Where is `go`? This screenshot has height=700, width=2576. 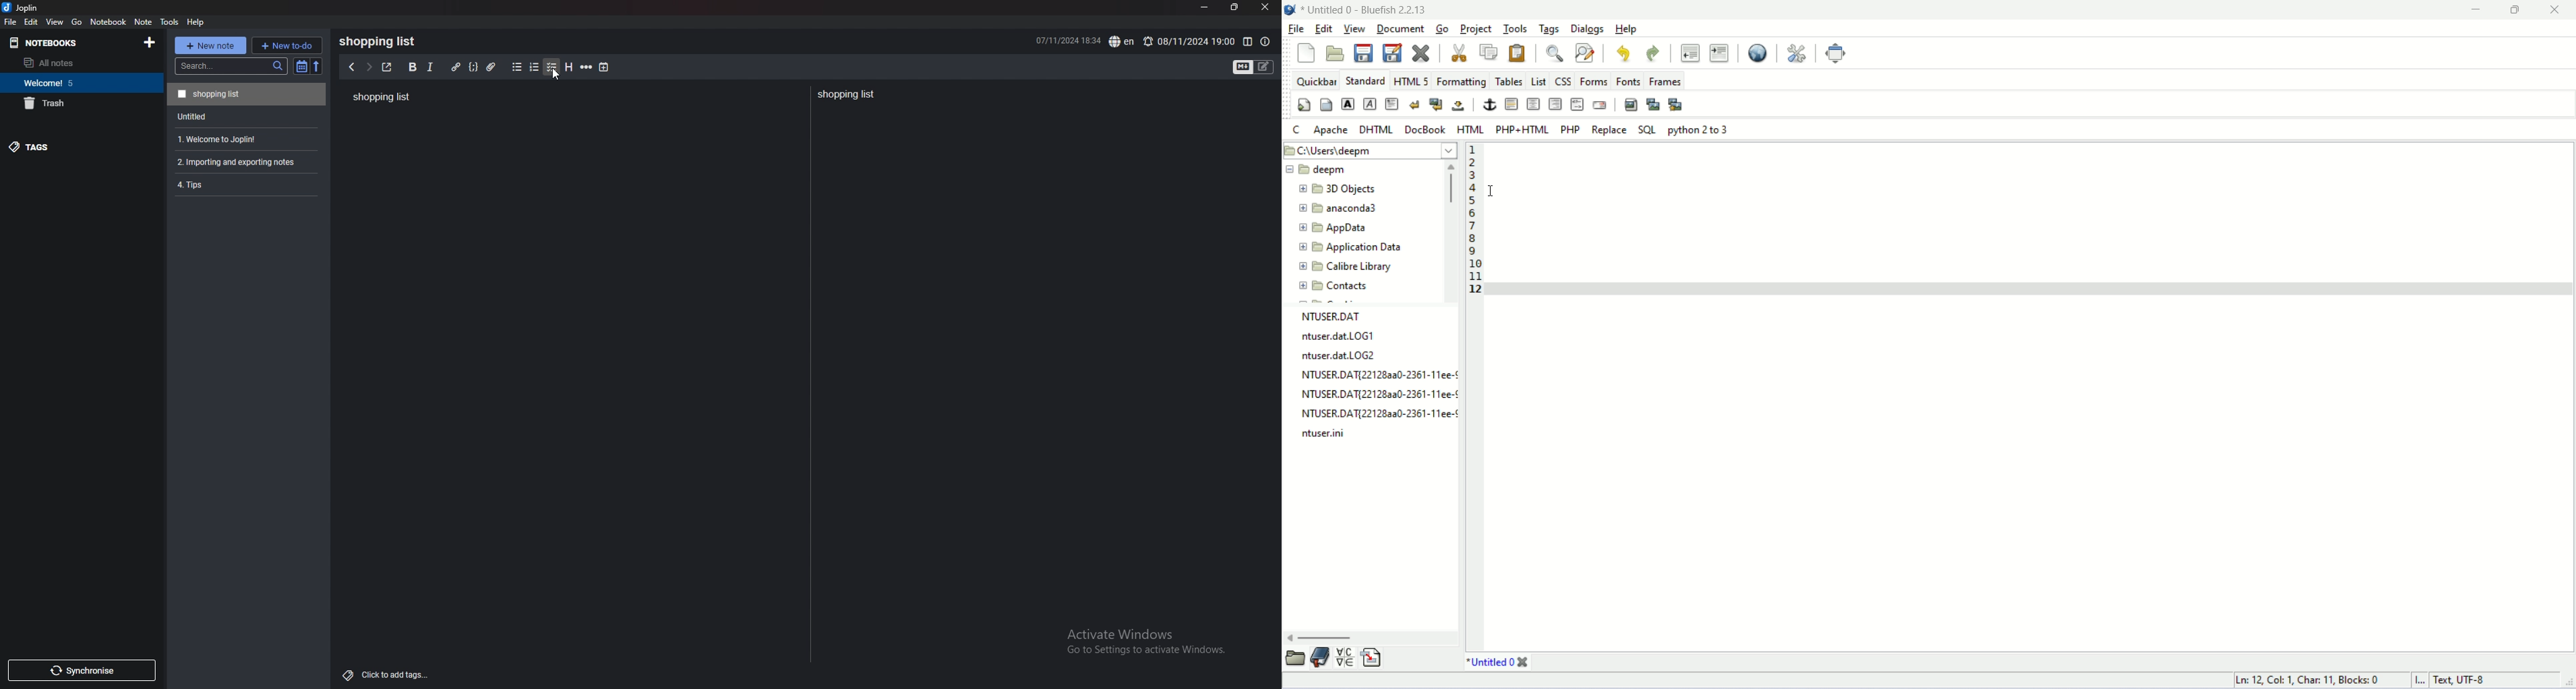
go is located at coordinates (77, 23).